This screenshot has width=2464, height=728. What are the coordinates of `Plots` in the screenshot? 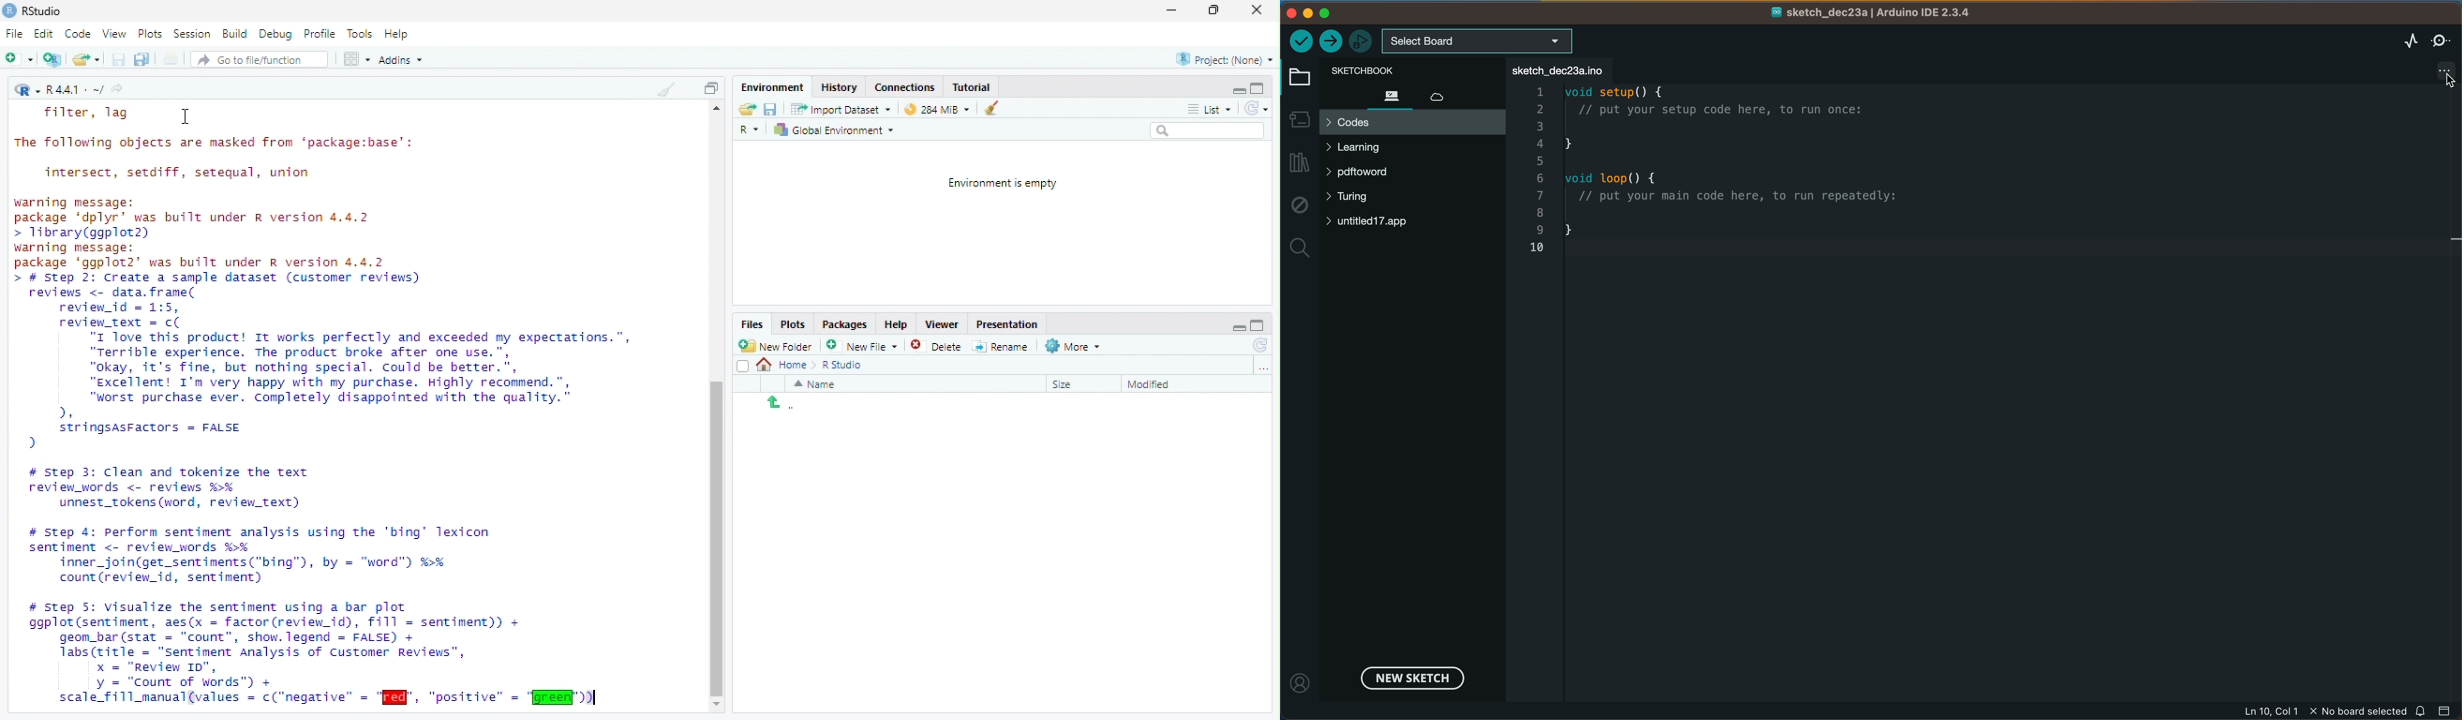 It's located at (794, 325).